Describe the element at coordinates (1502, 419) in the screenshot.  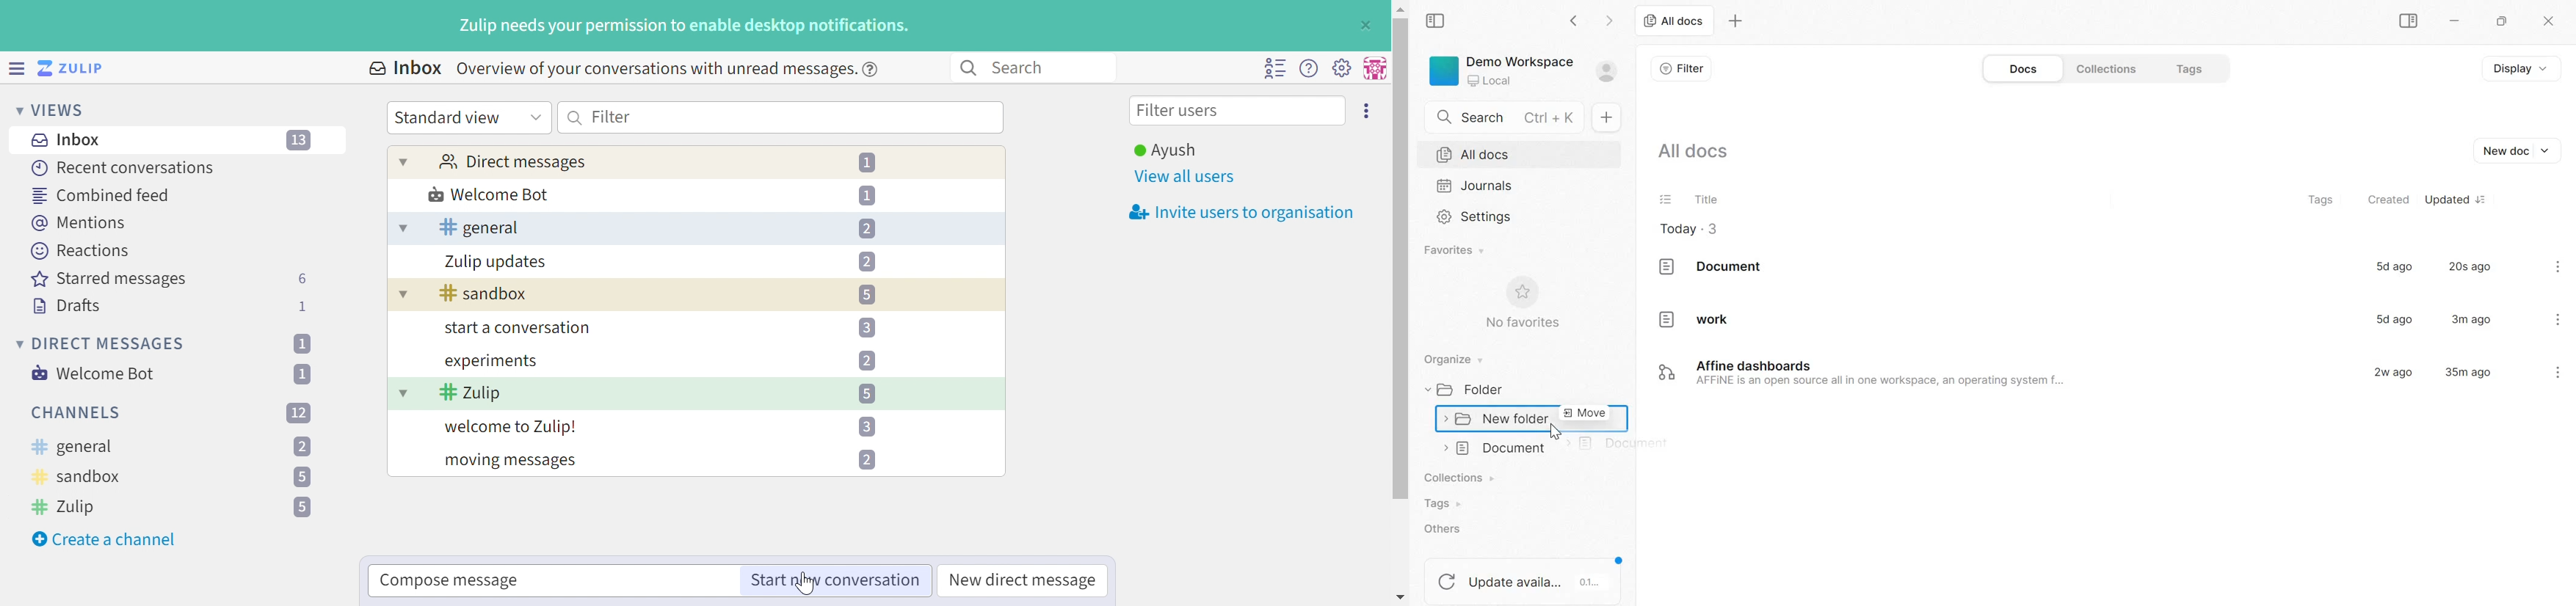
I see `New folder` at that location.